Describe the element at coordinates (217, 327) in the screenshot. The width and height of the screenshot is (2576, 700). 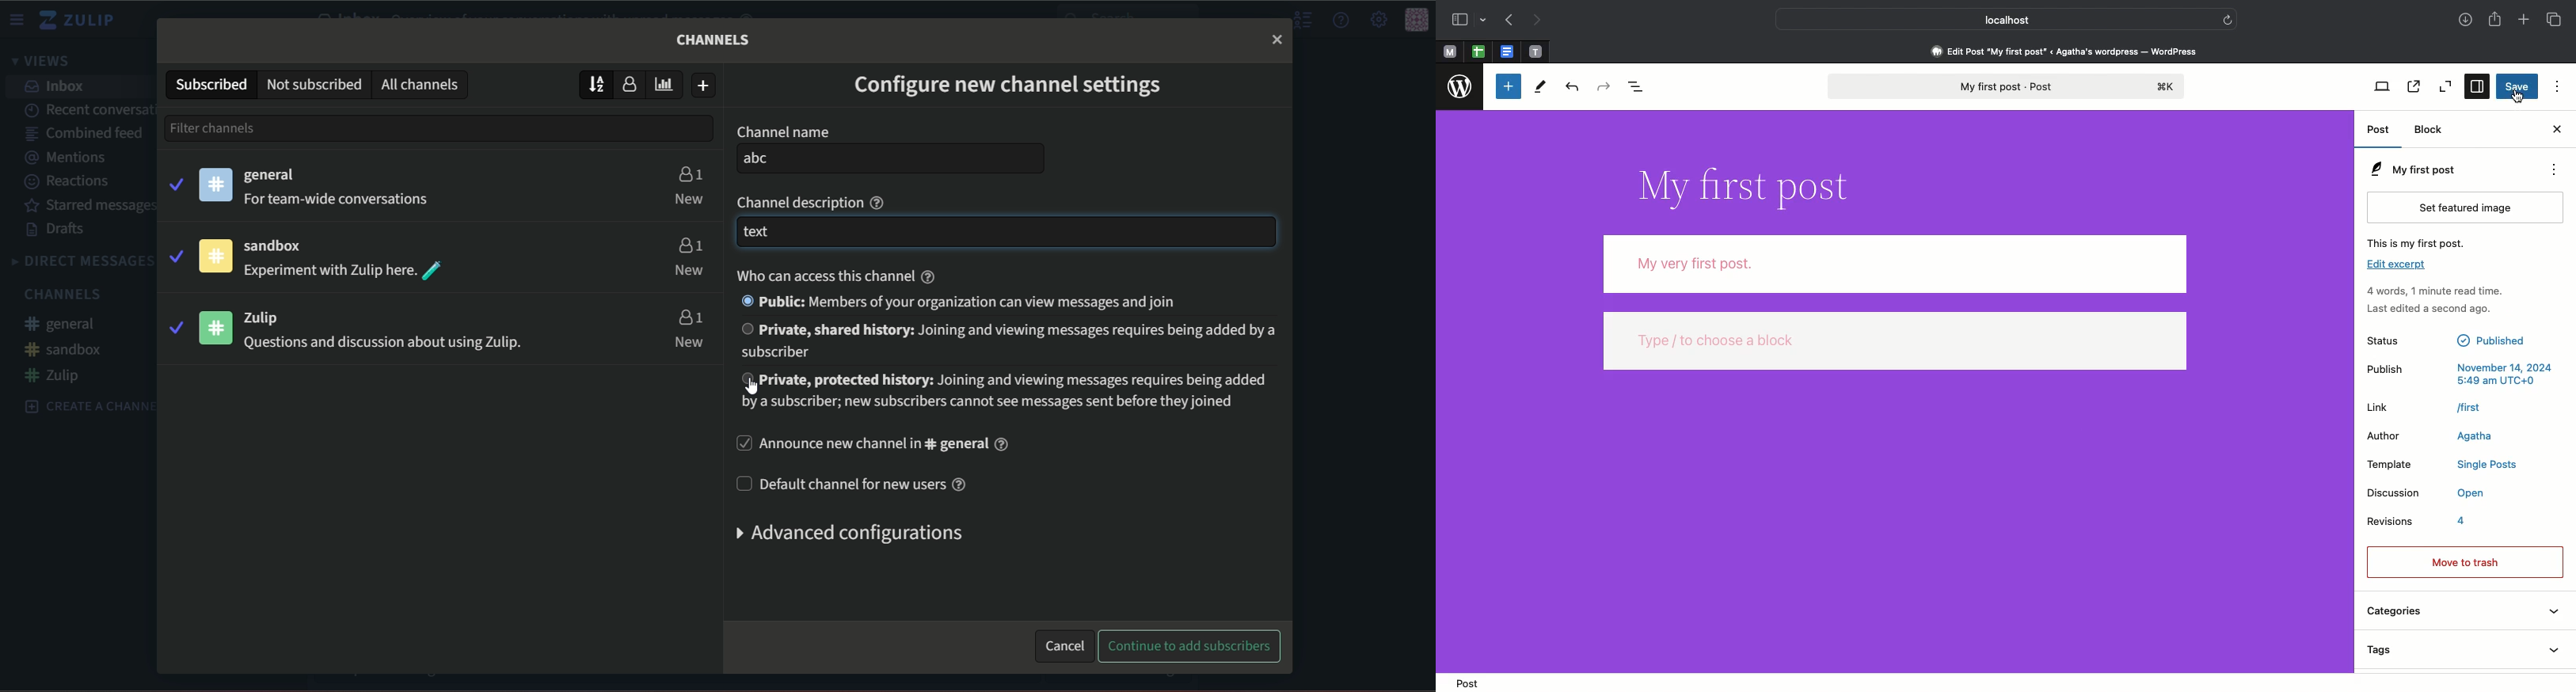
I see `icon` at that location.